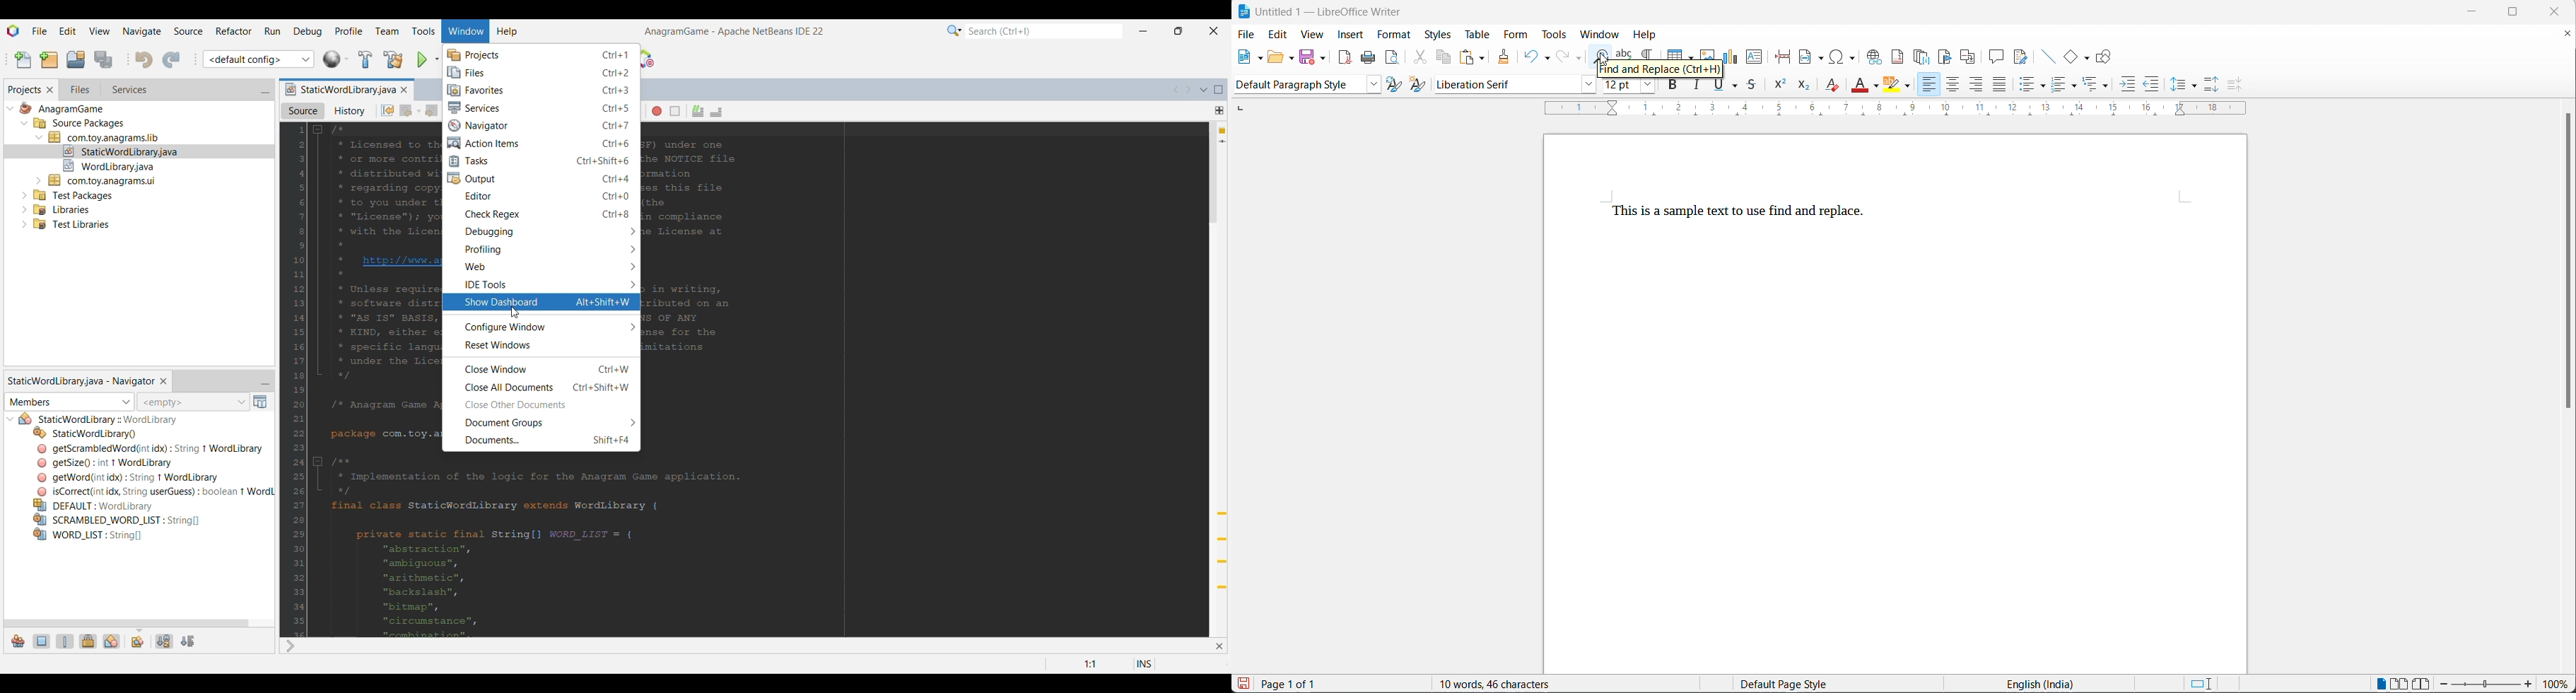  What do you see at coordinates (1674, 87) in the screenshot?
I see `bold` at bounding box center [1674, 87].